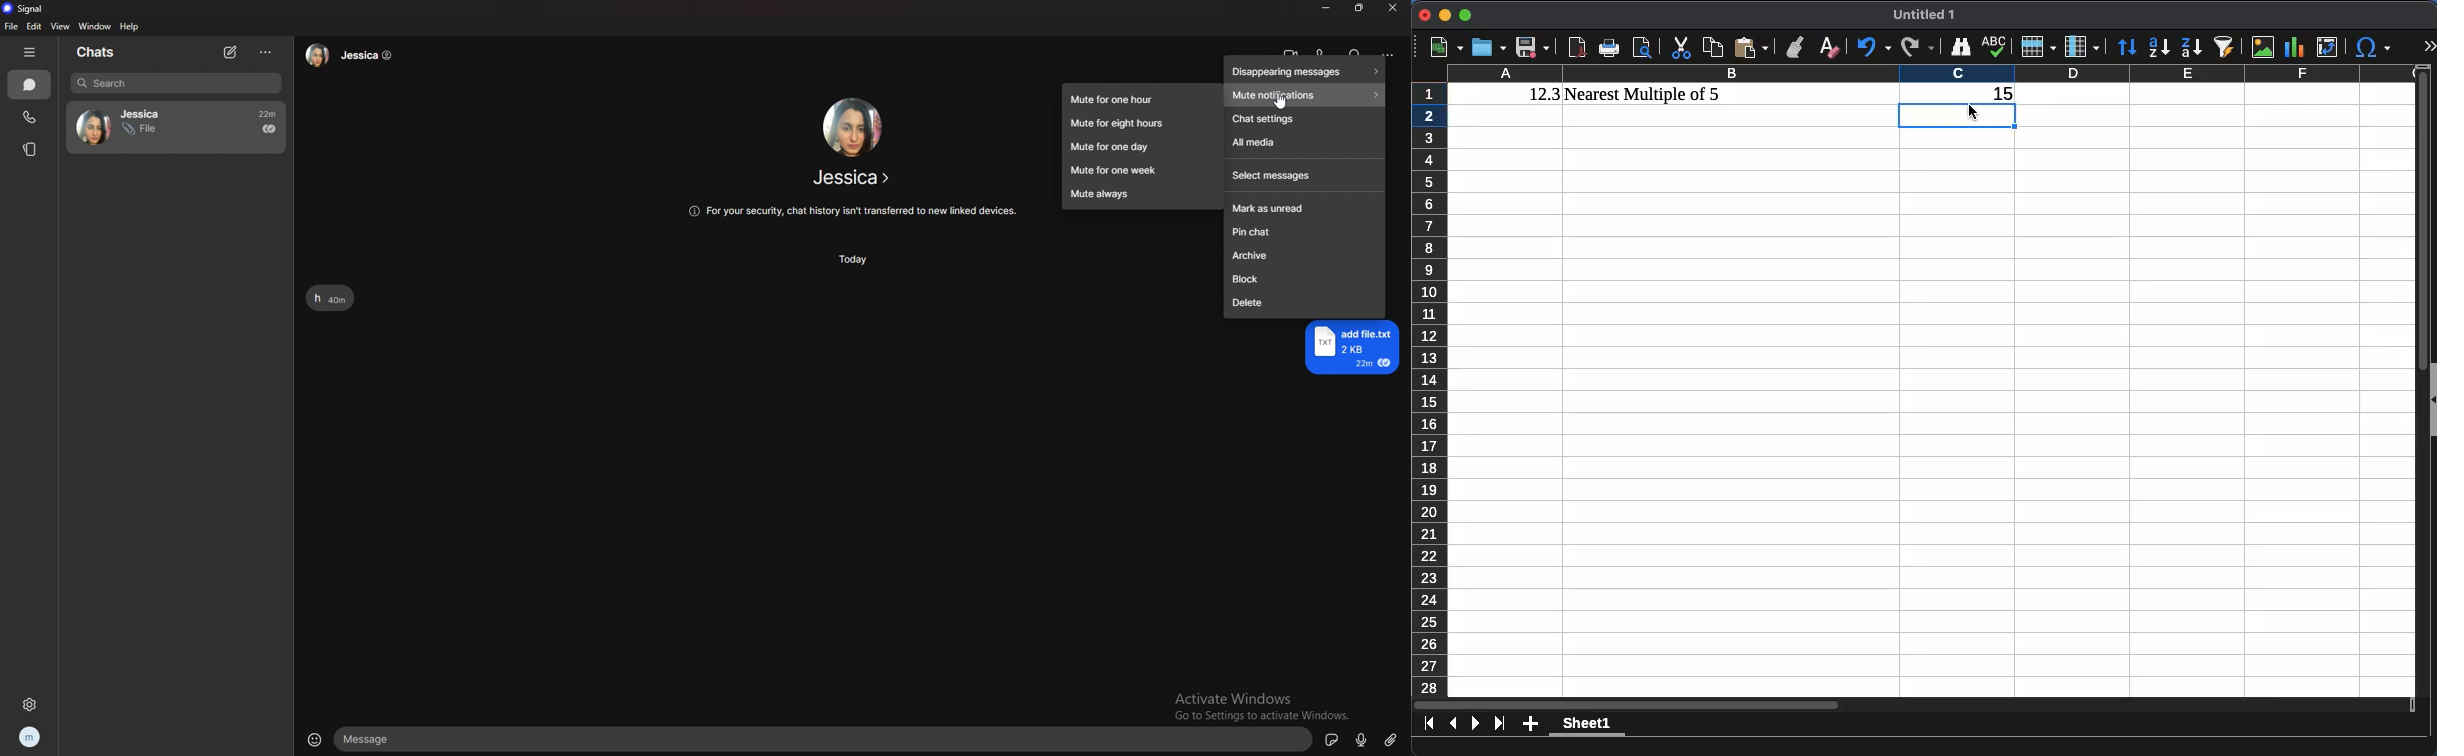  I want to click on Today, so click(857, 259).